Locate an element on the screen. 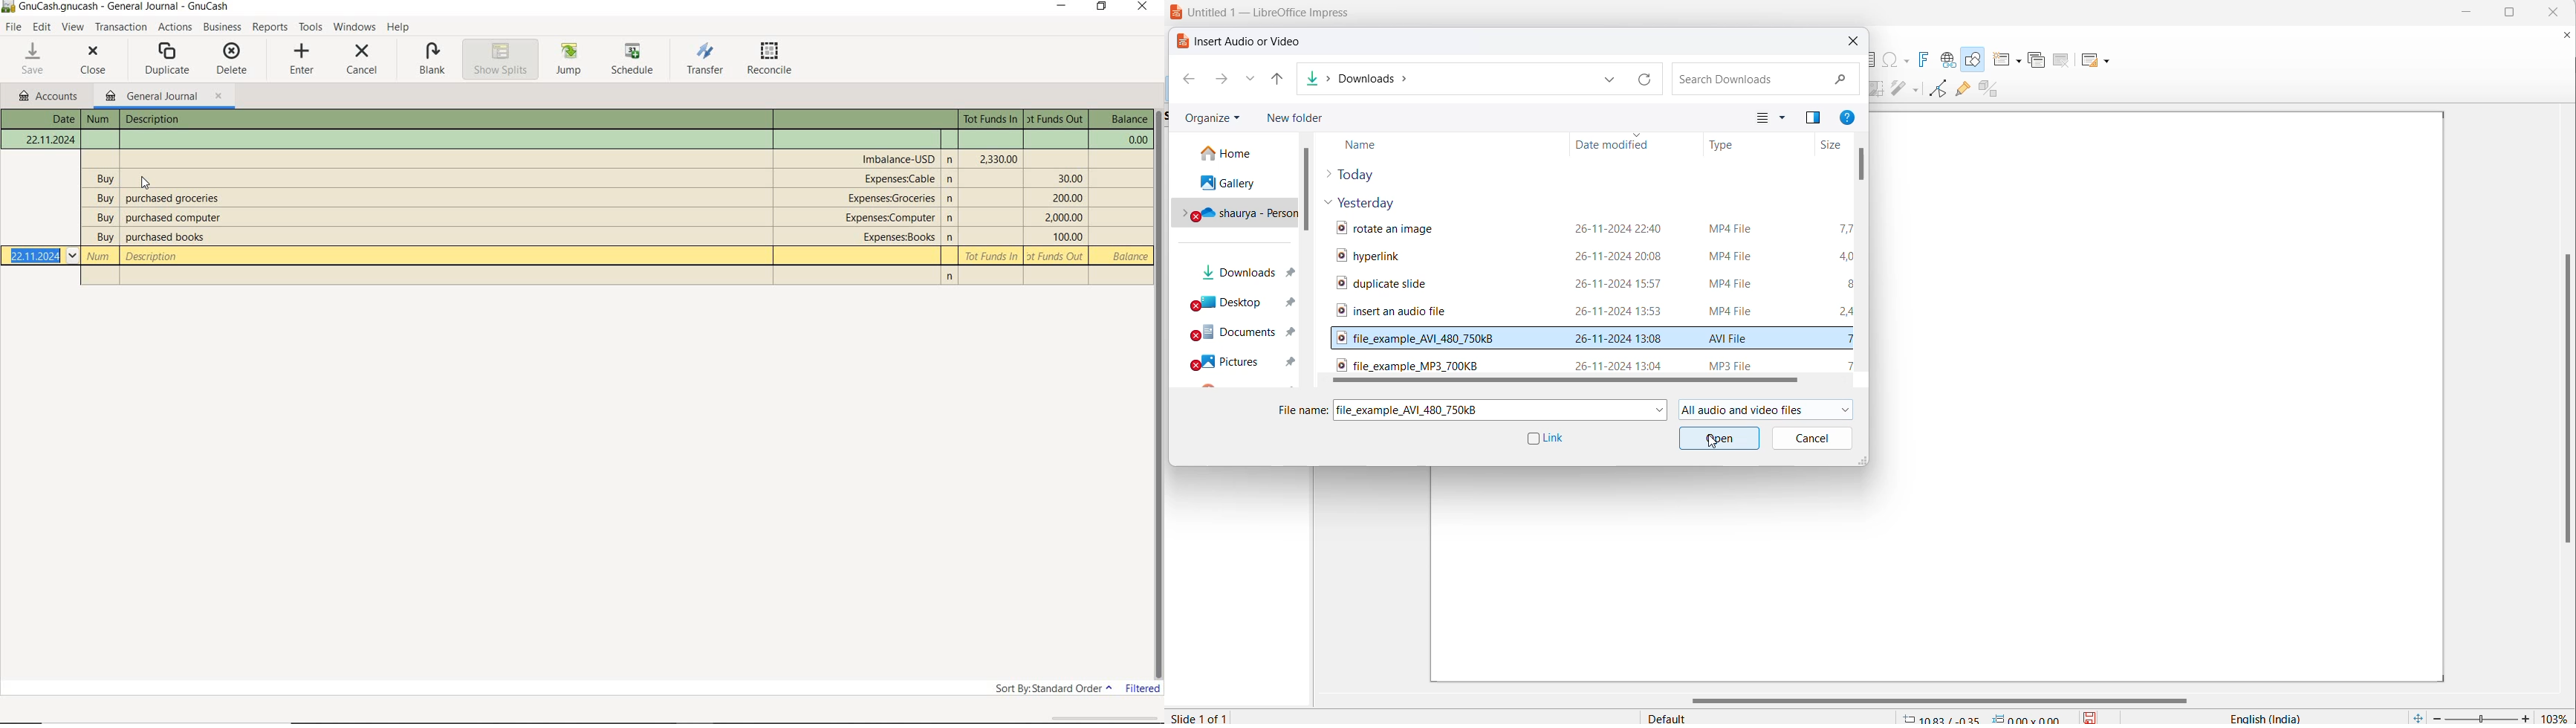  duplicate slide is located at coordinates (2040, 59).